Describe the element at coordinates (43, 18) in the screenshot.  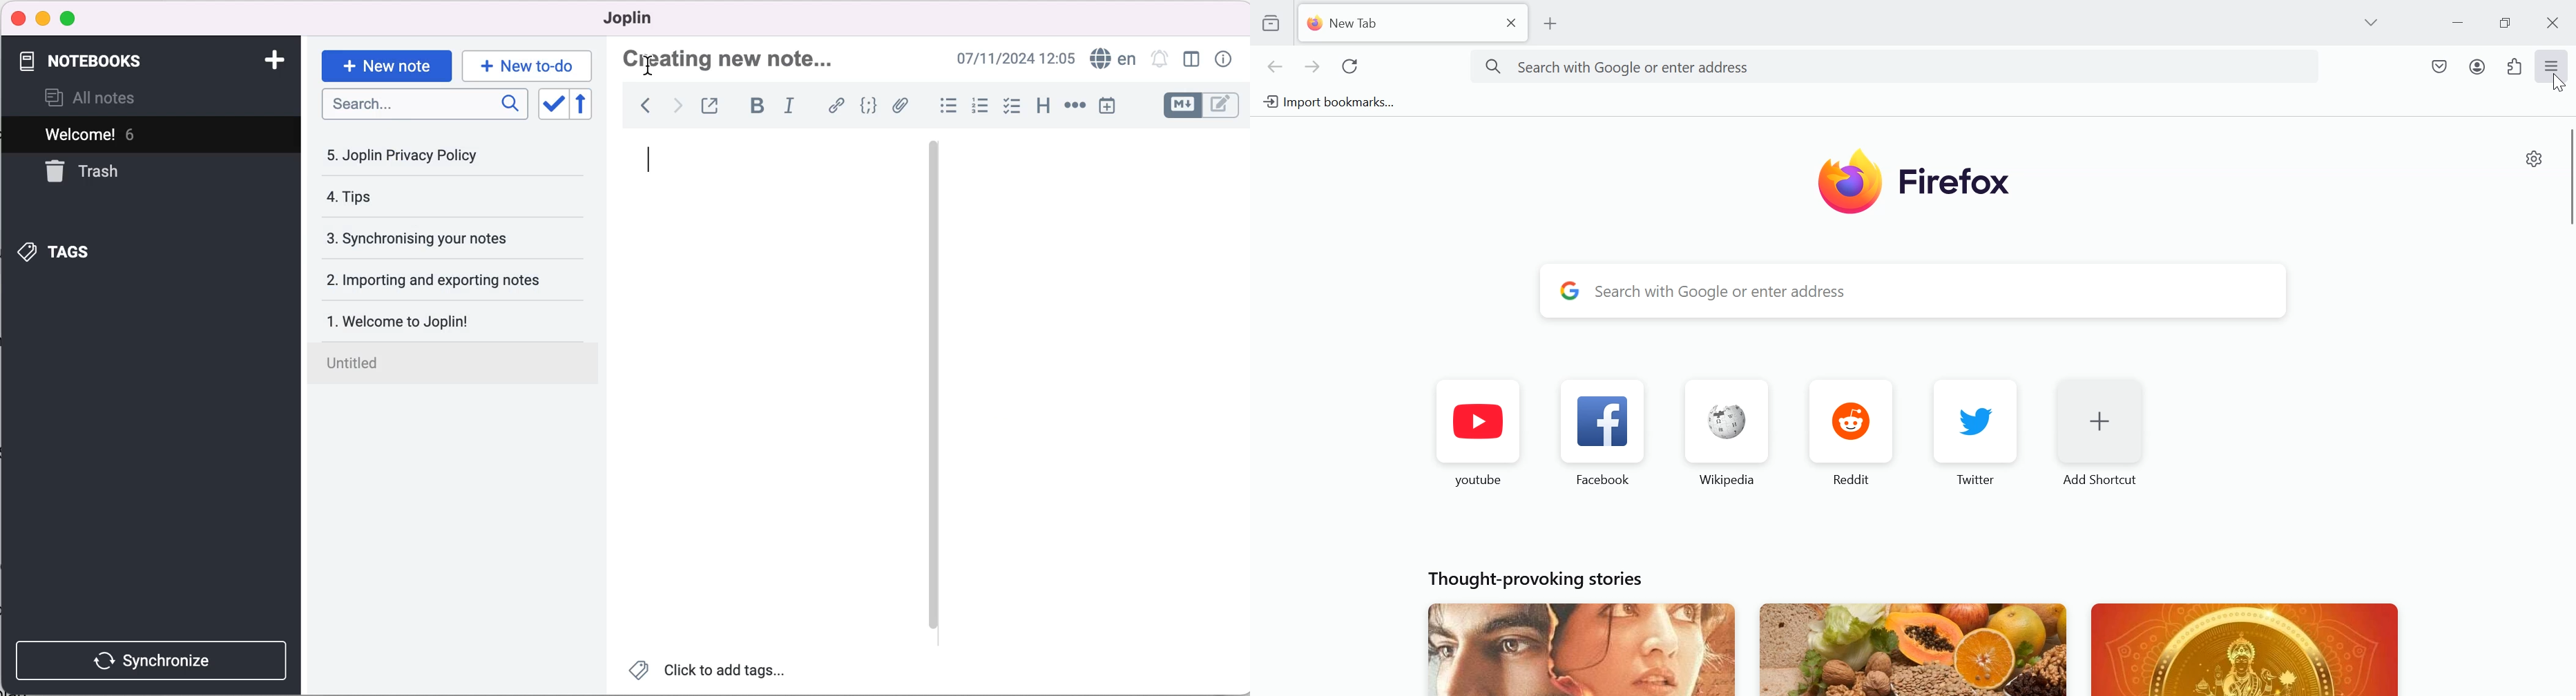
I see `minimize` at that location.